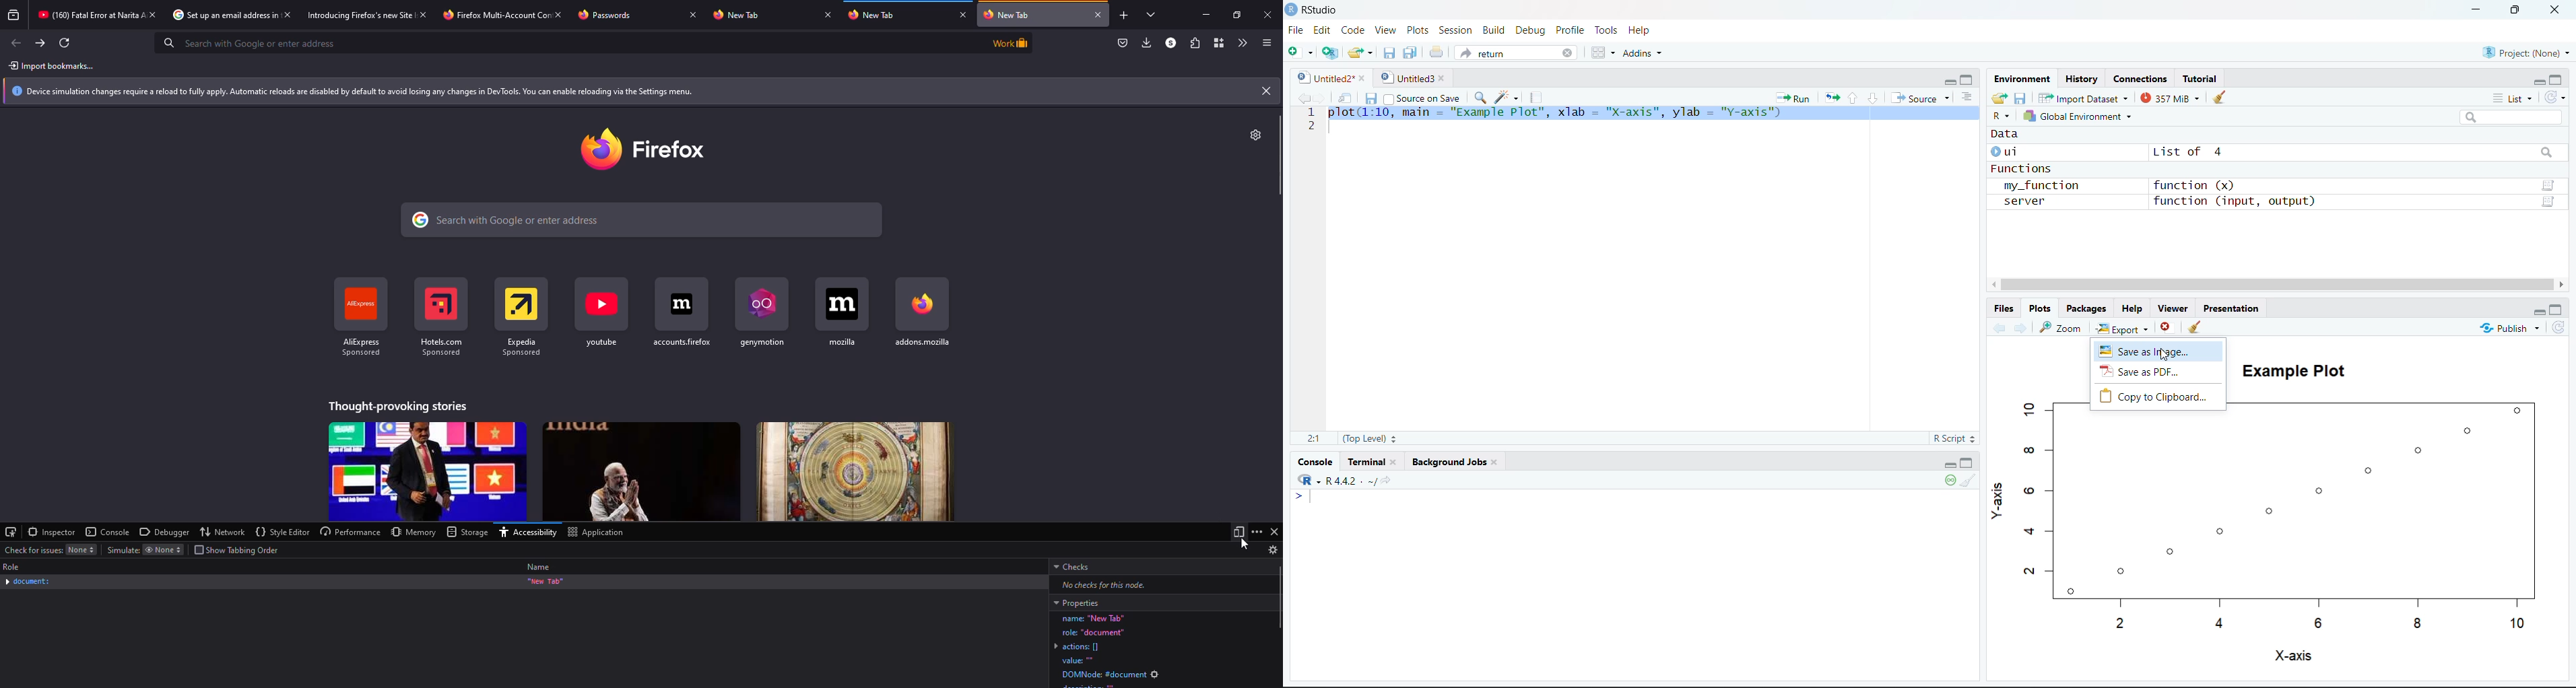  What do you see at coordinates (2538, 312) in the screenshot?
I see `Minimize` at bounding box center [2538, 312].